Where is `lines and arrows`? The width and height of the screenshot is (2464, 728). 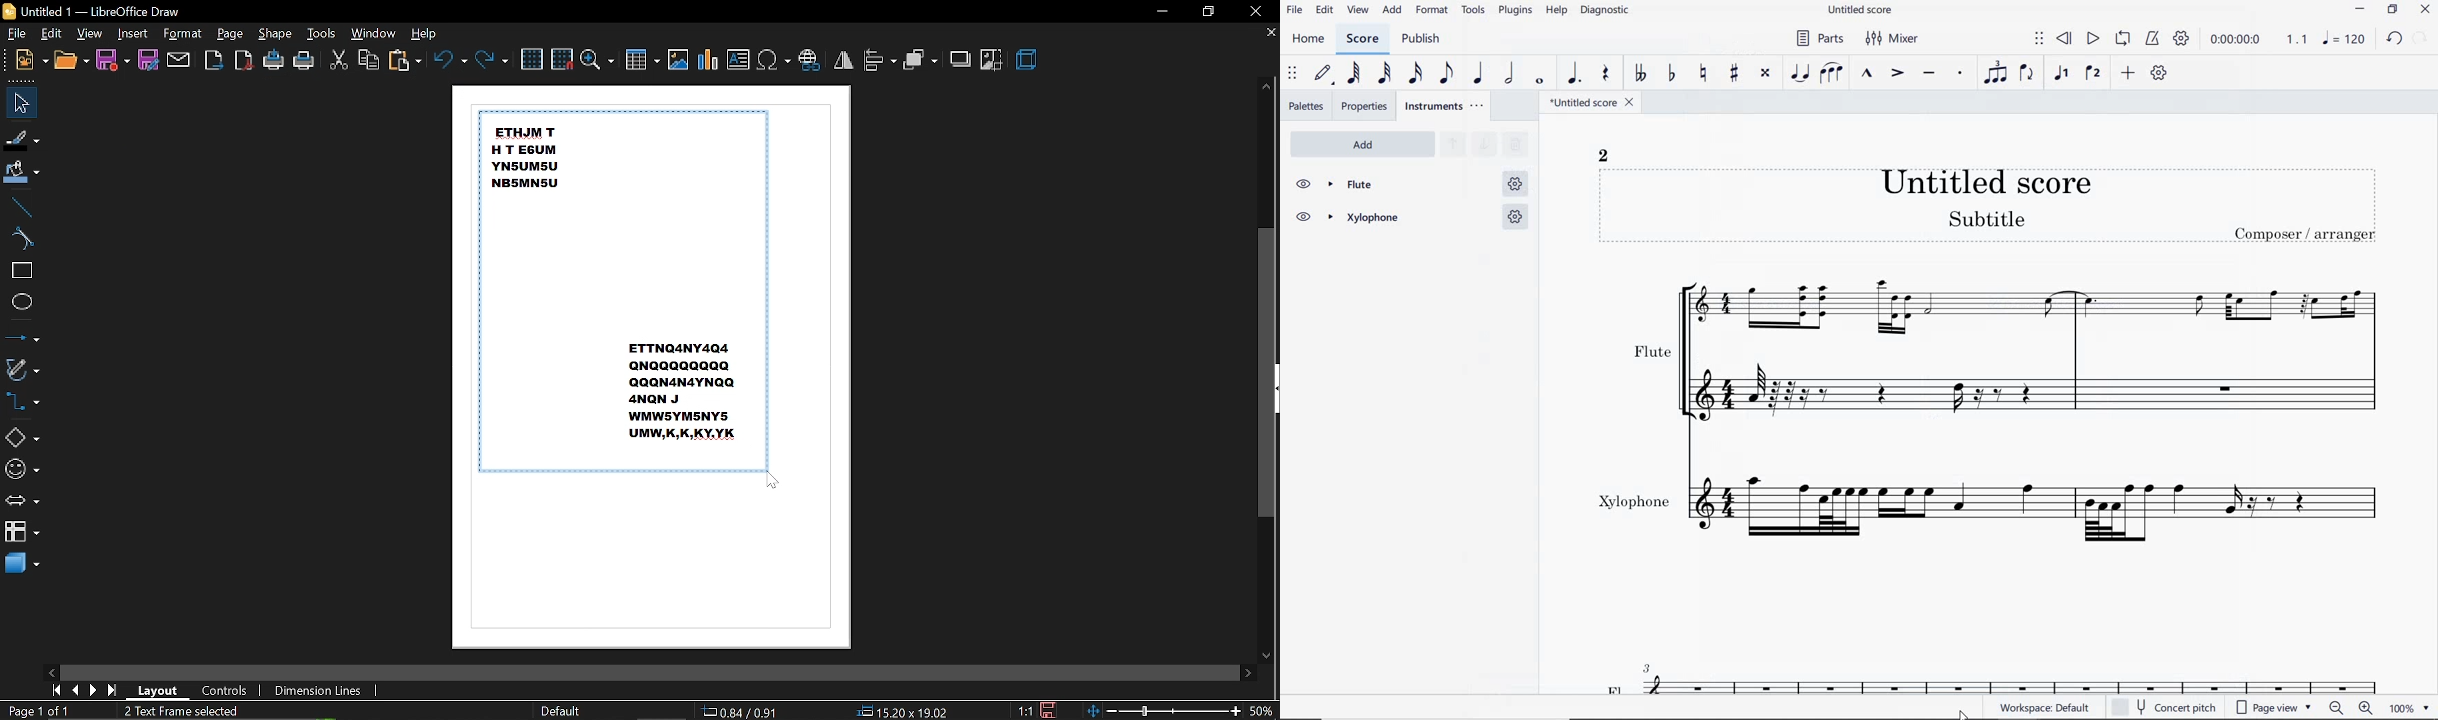
lines and arrows is located at coordinates (22, 334).